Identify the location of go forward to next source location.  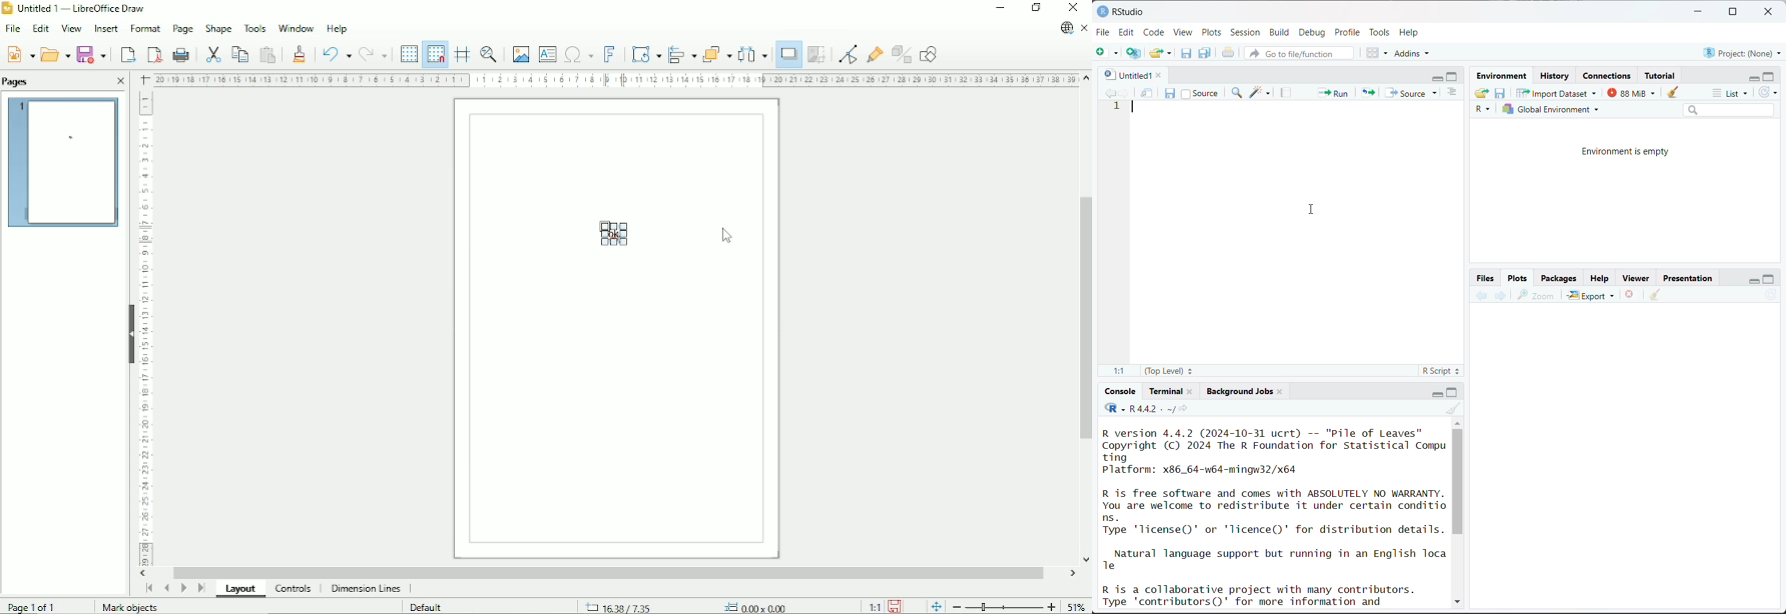
(1124, 94).